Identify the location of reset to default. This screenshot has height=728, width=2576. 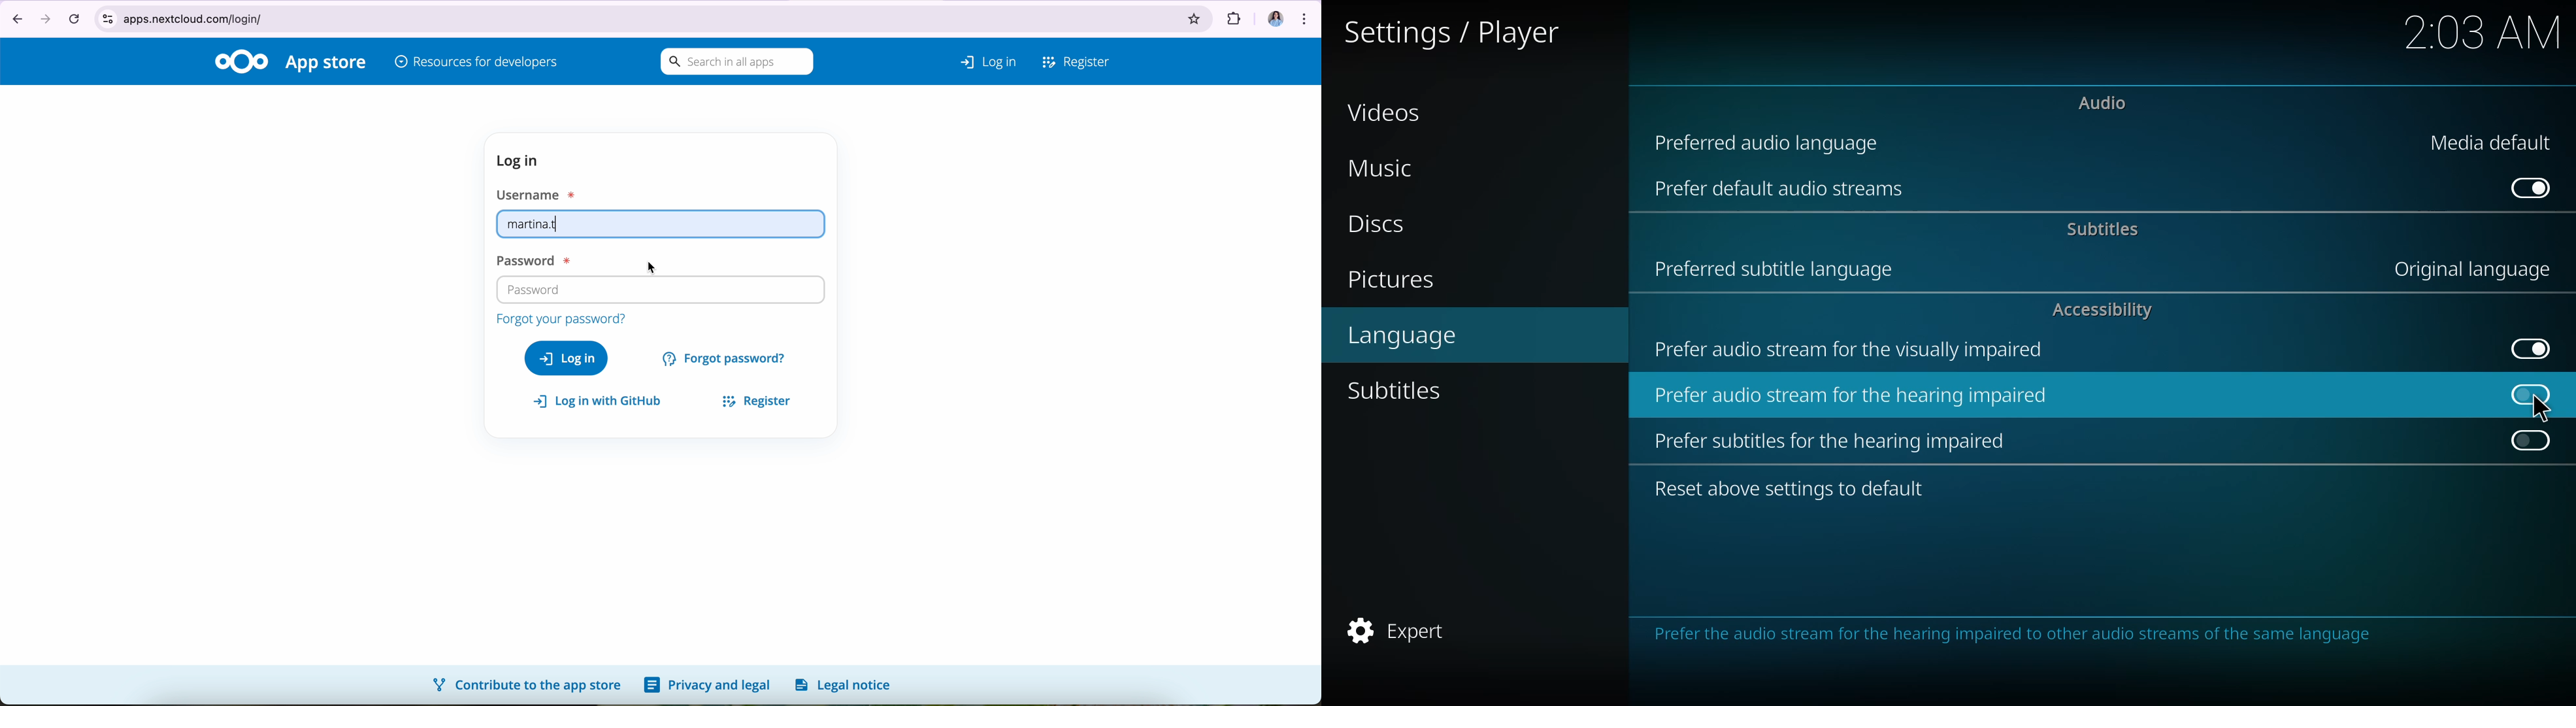
(1792, 486).